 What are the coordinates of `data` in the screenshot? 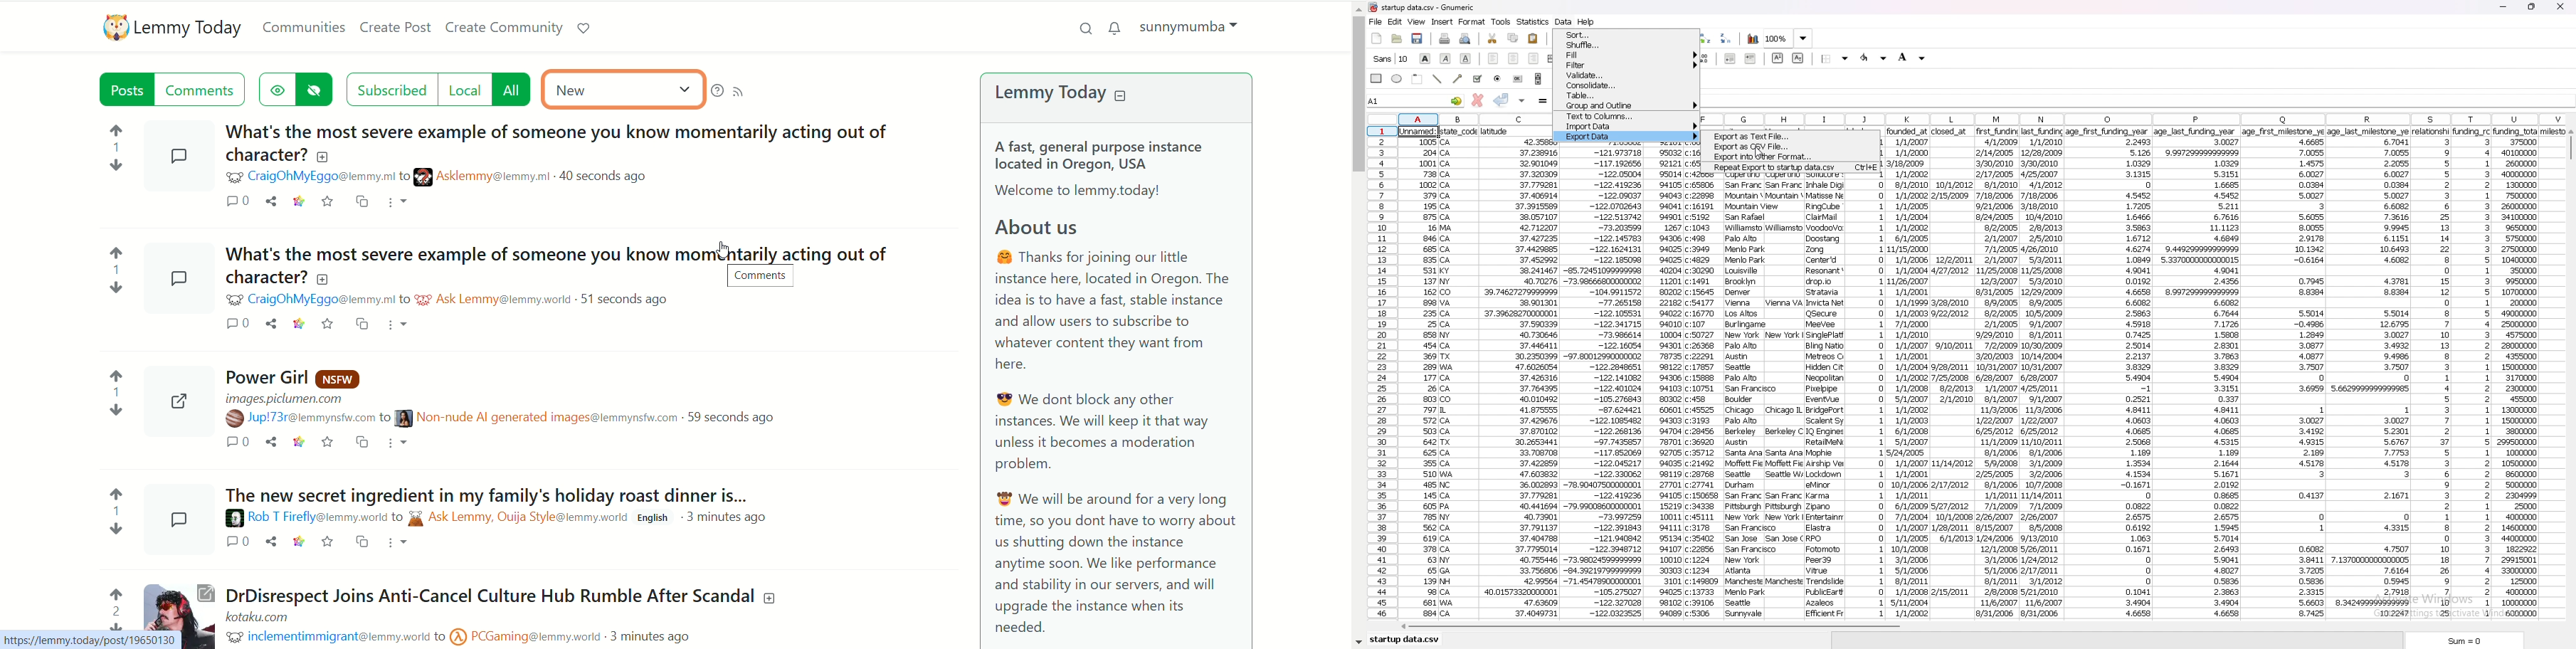 It's located at (1951, 370).